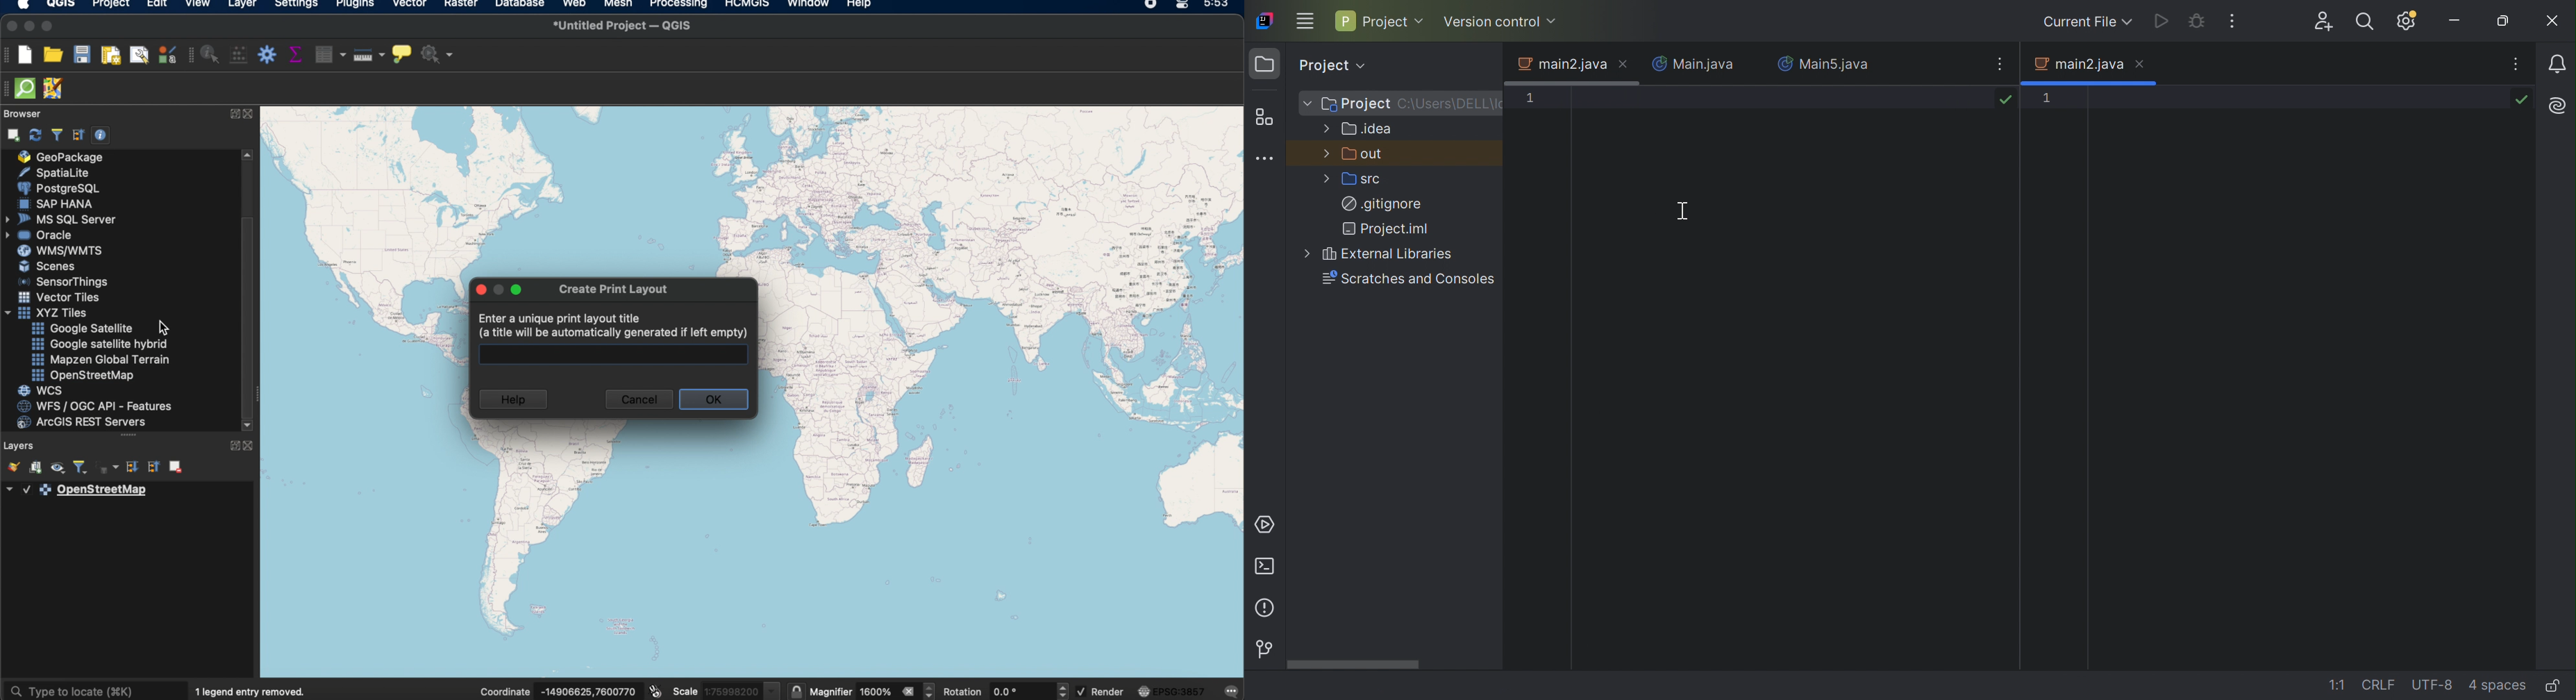  What do you see at coordinates (1262, 526) in the screenshot?
I see `Services` at bounding box center [1262, 526].